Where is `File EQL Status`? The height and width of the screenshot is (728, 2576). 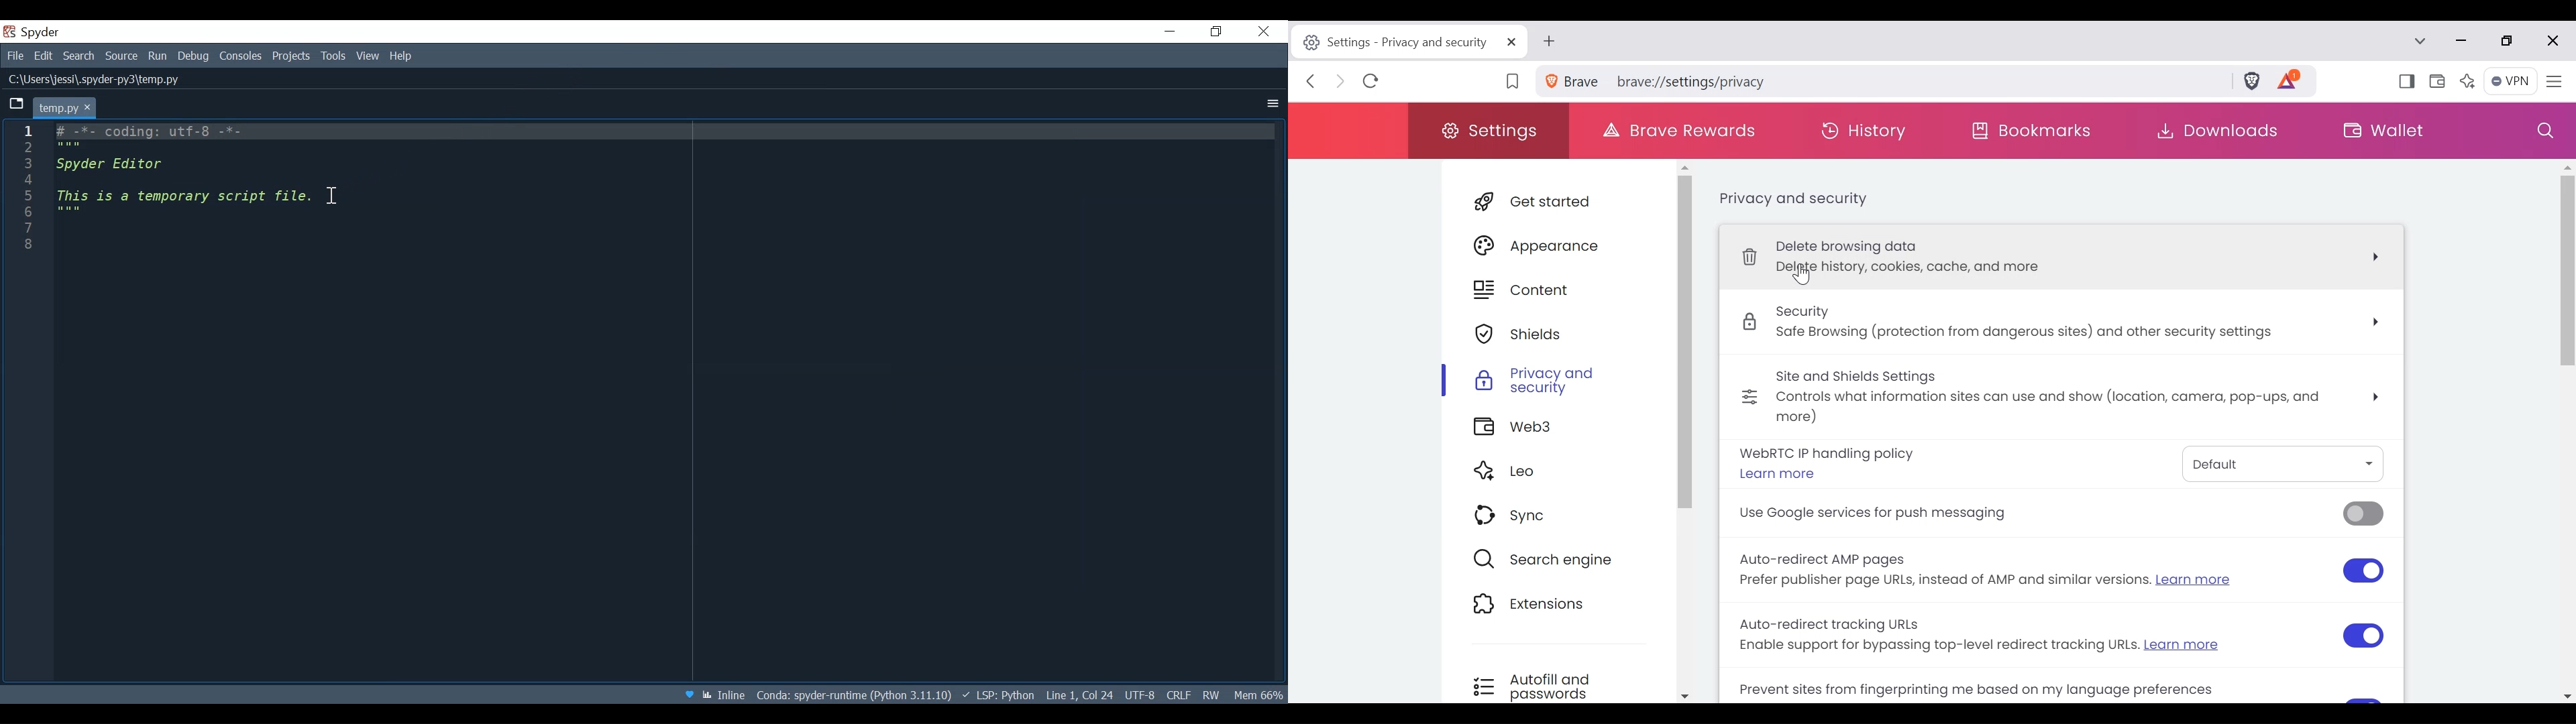 File EQL Status is located at coordinates (1178, 695).